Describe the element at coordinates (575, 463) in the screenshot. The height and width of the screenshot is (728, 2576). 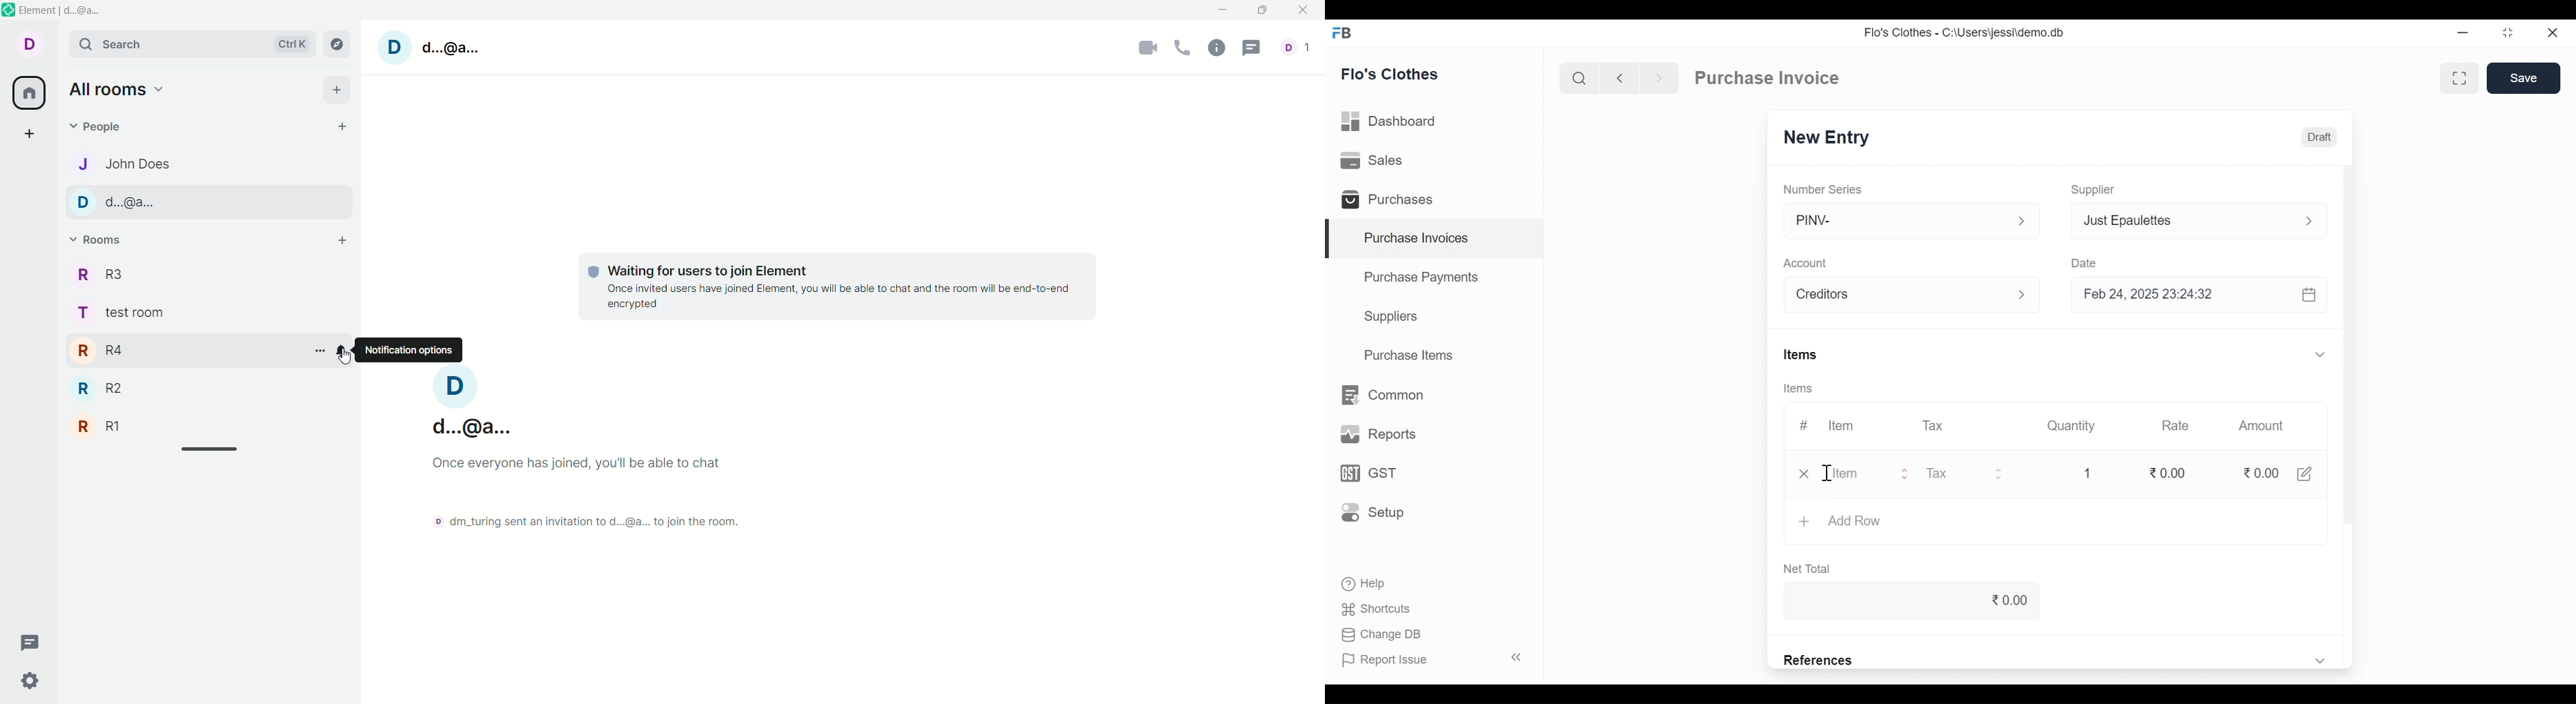
I see `Once everyone has joined, you'll be able to chat` at that location.